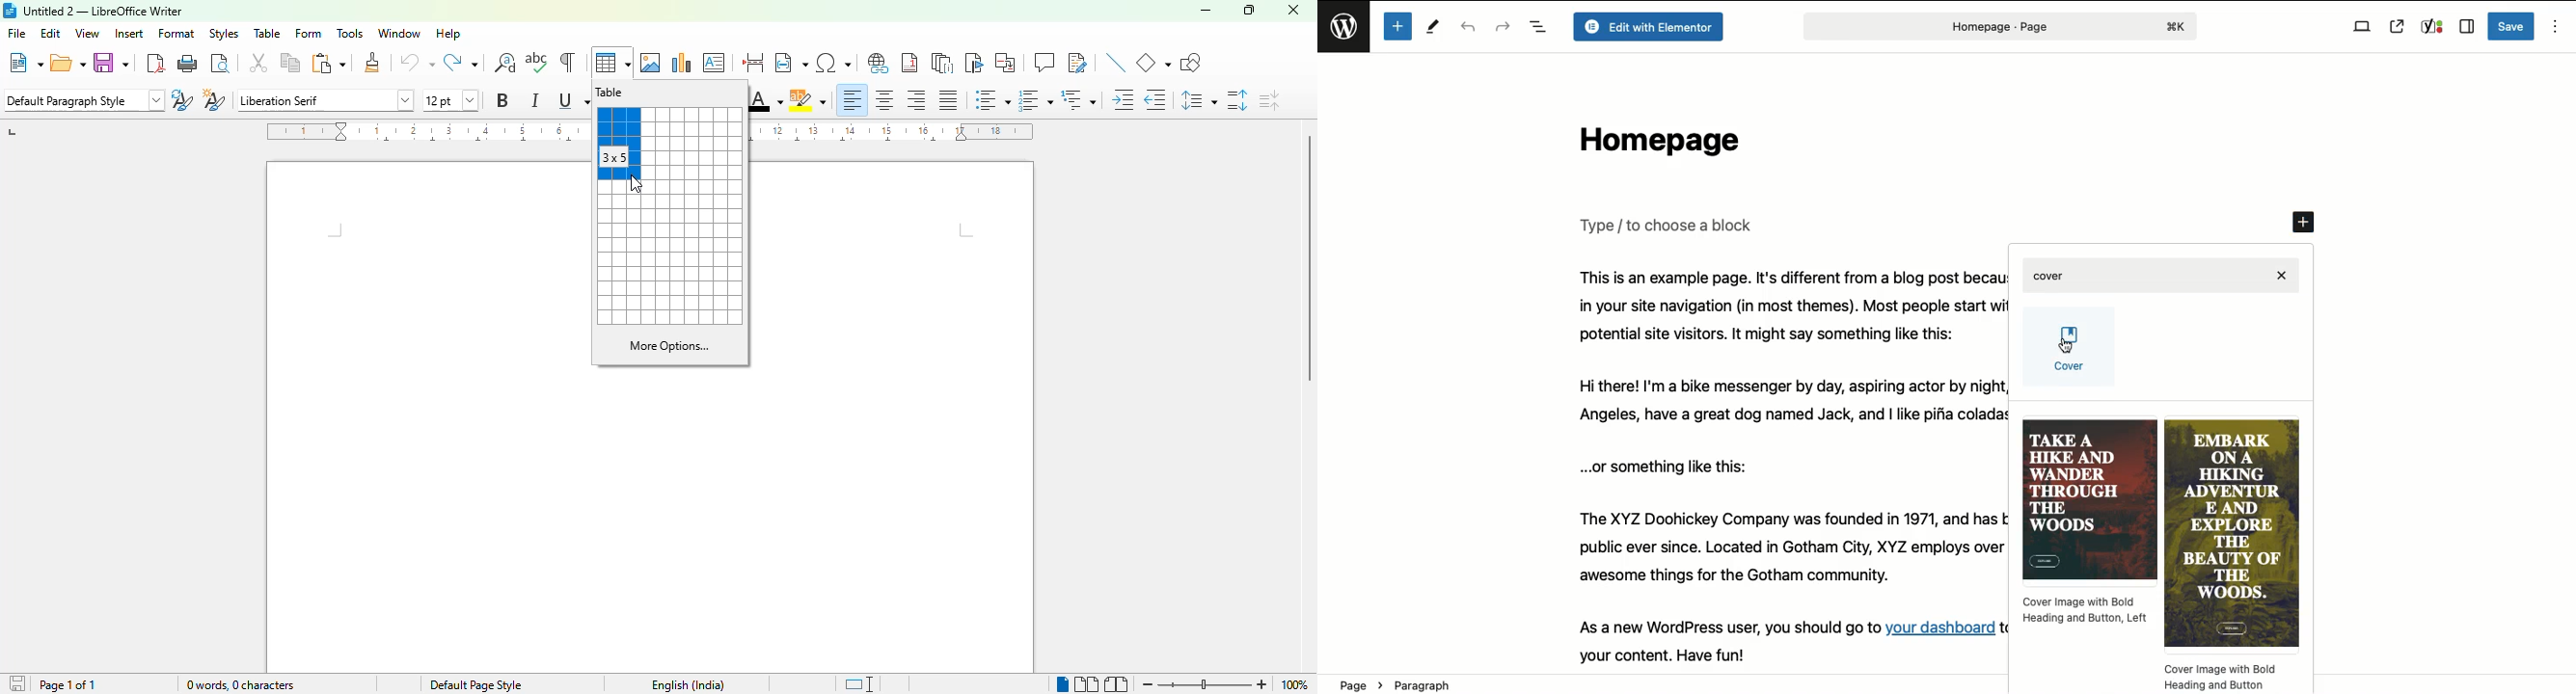 The image size is (2576, 700). I want to click on text language, so click(688, 684).